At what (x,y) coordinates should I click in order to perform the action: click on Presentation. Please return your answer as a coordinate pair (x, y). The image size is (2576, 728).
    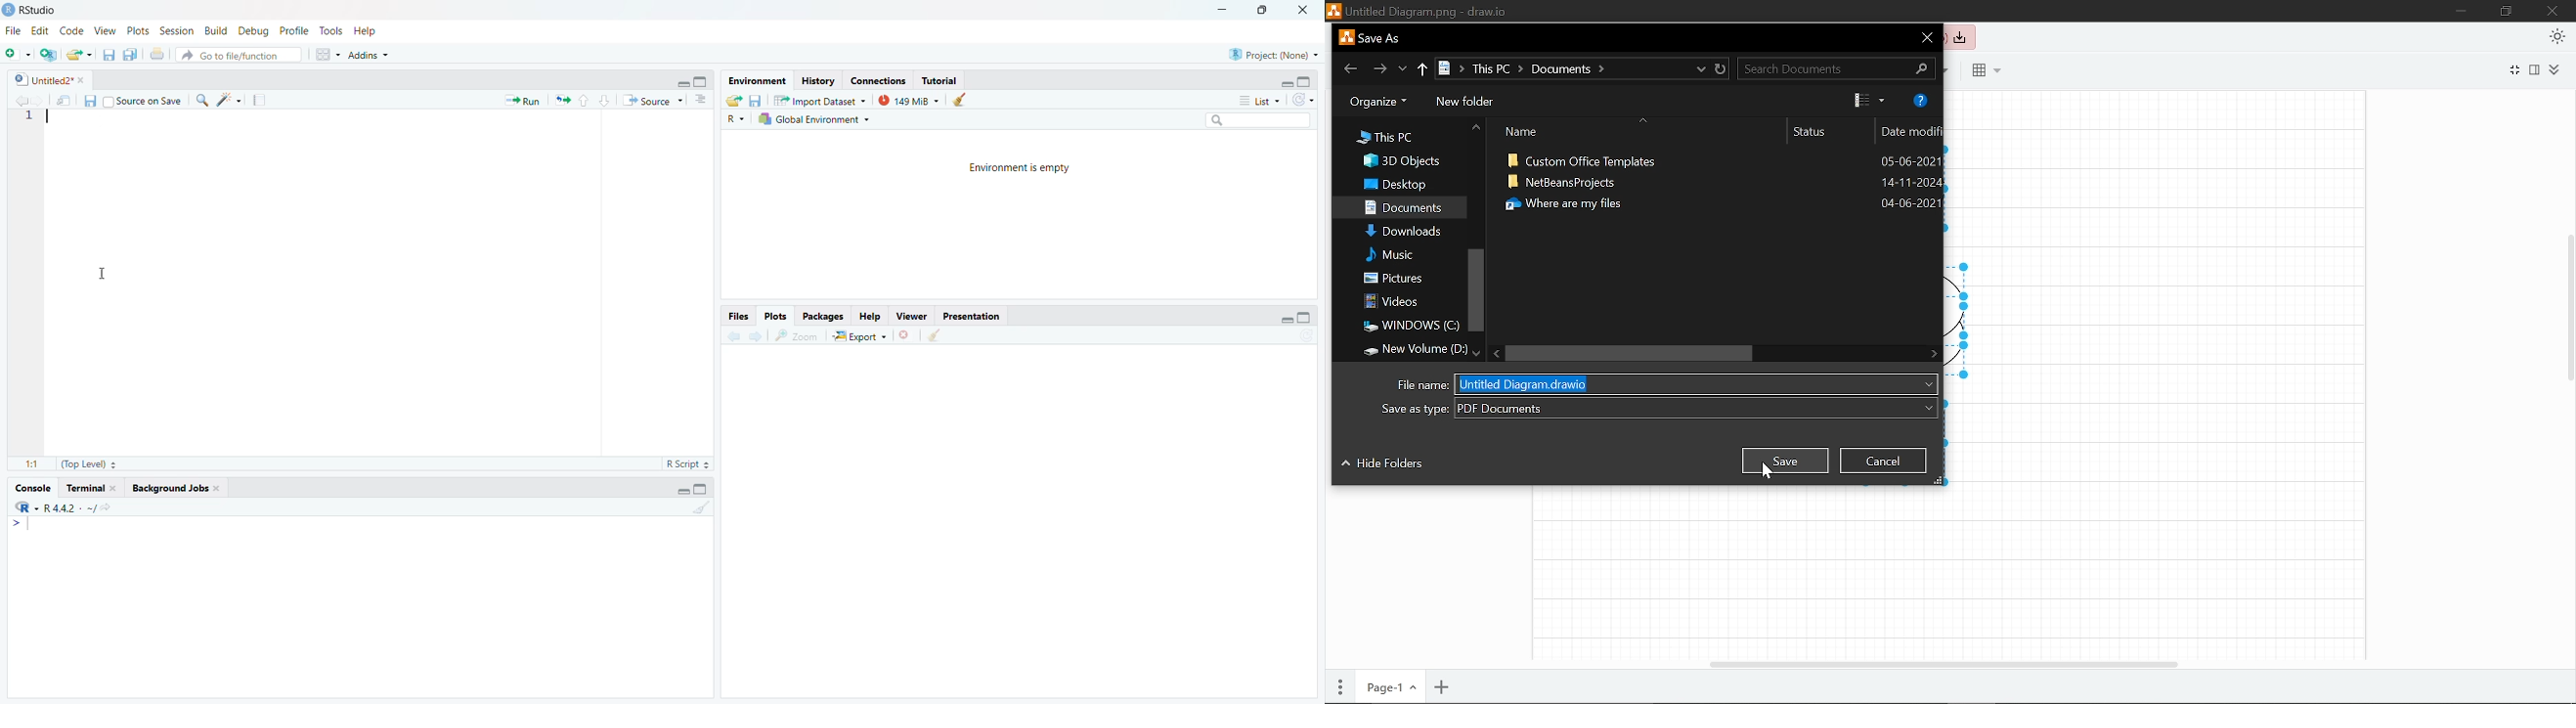
    Looking at the image, I should click on (971, 315).